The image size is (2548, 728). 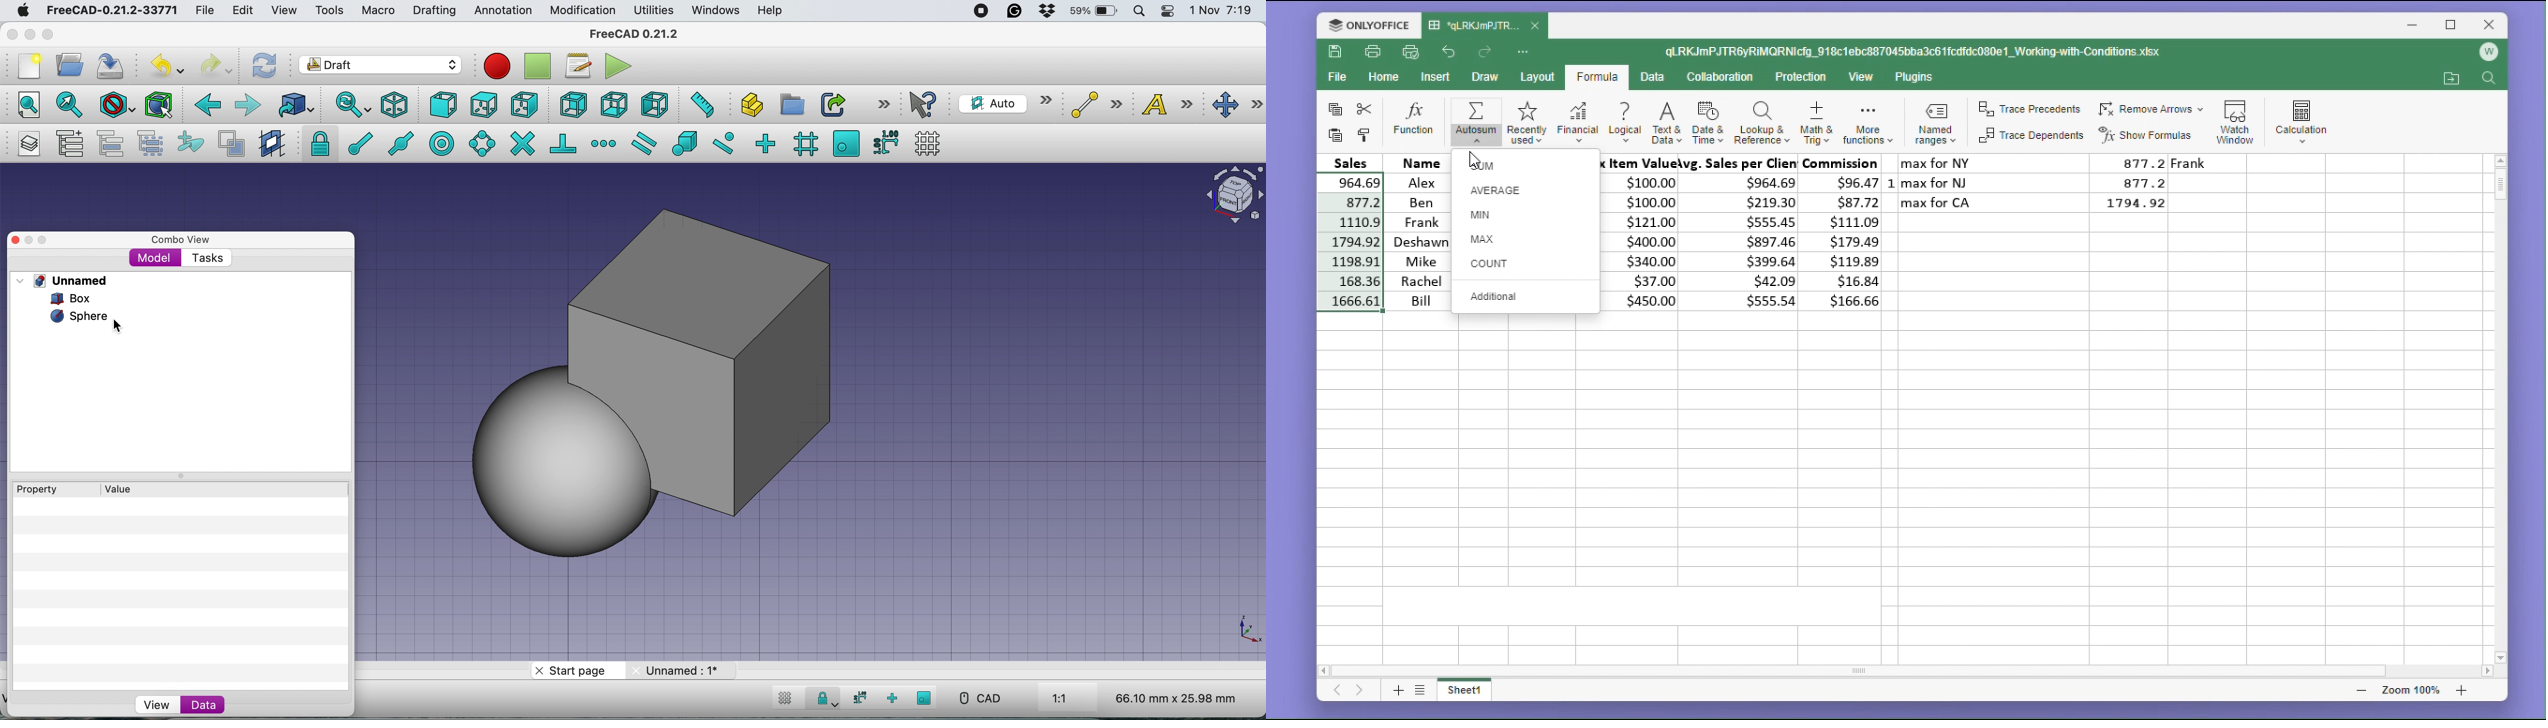 I want to click on data, so click(x=203, y=704).